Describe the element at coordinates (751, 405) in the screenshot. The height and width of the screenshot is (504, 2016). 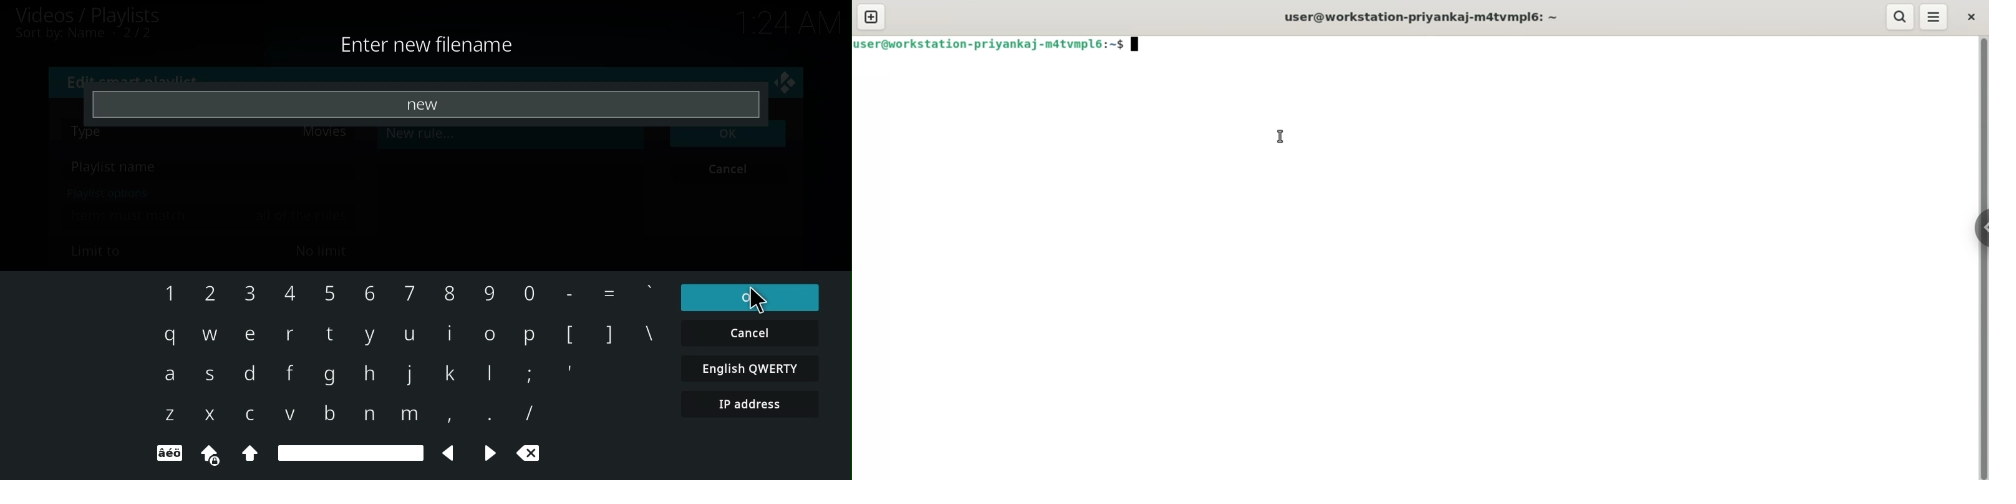
I see `ip address` at that location.